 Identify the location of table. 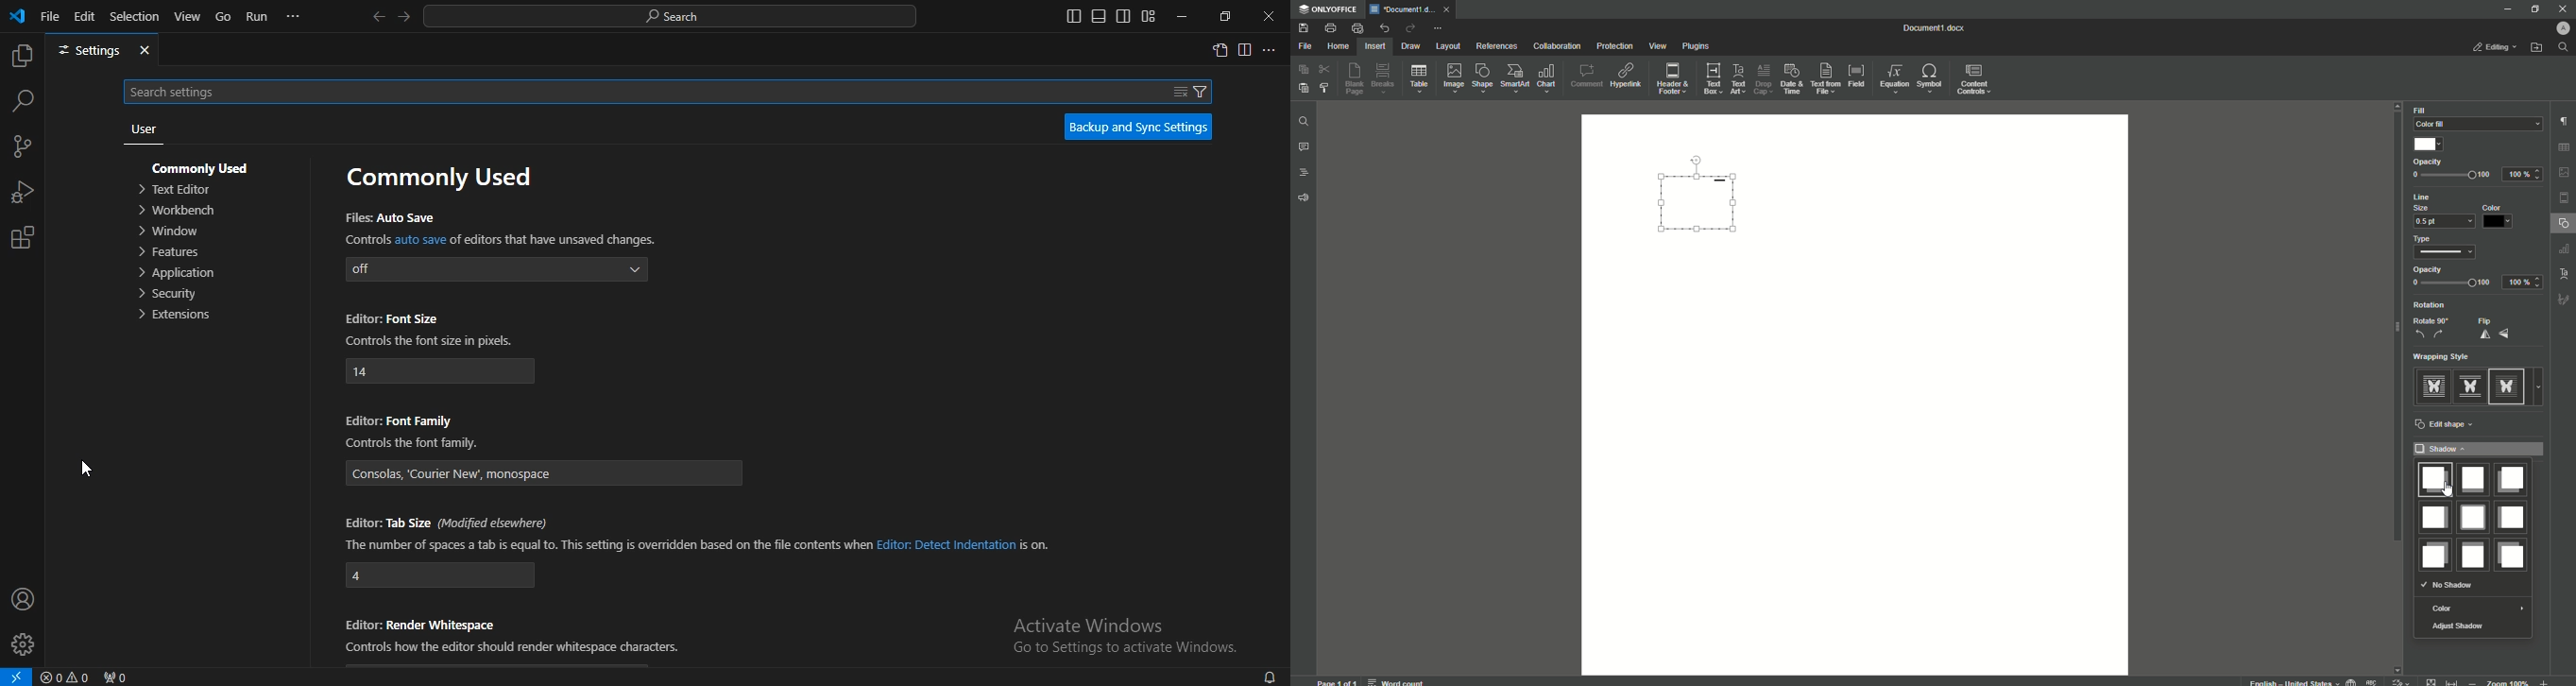
(2566, 251).